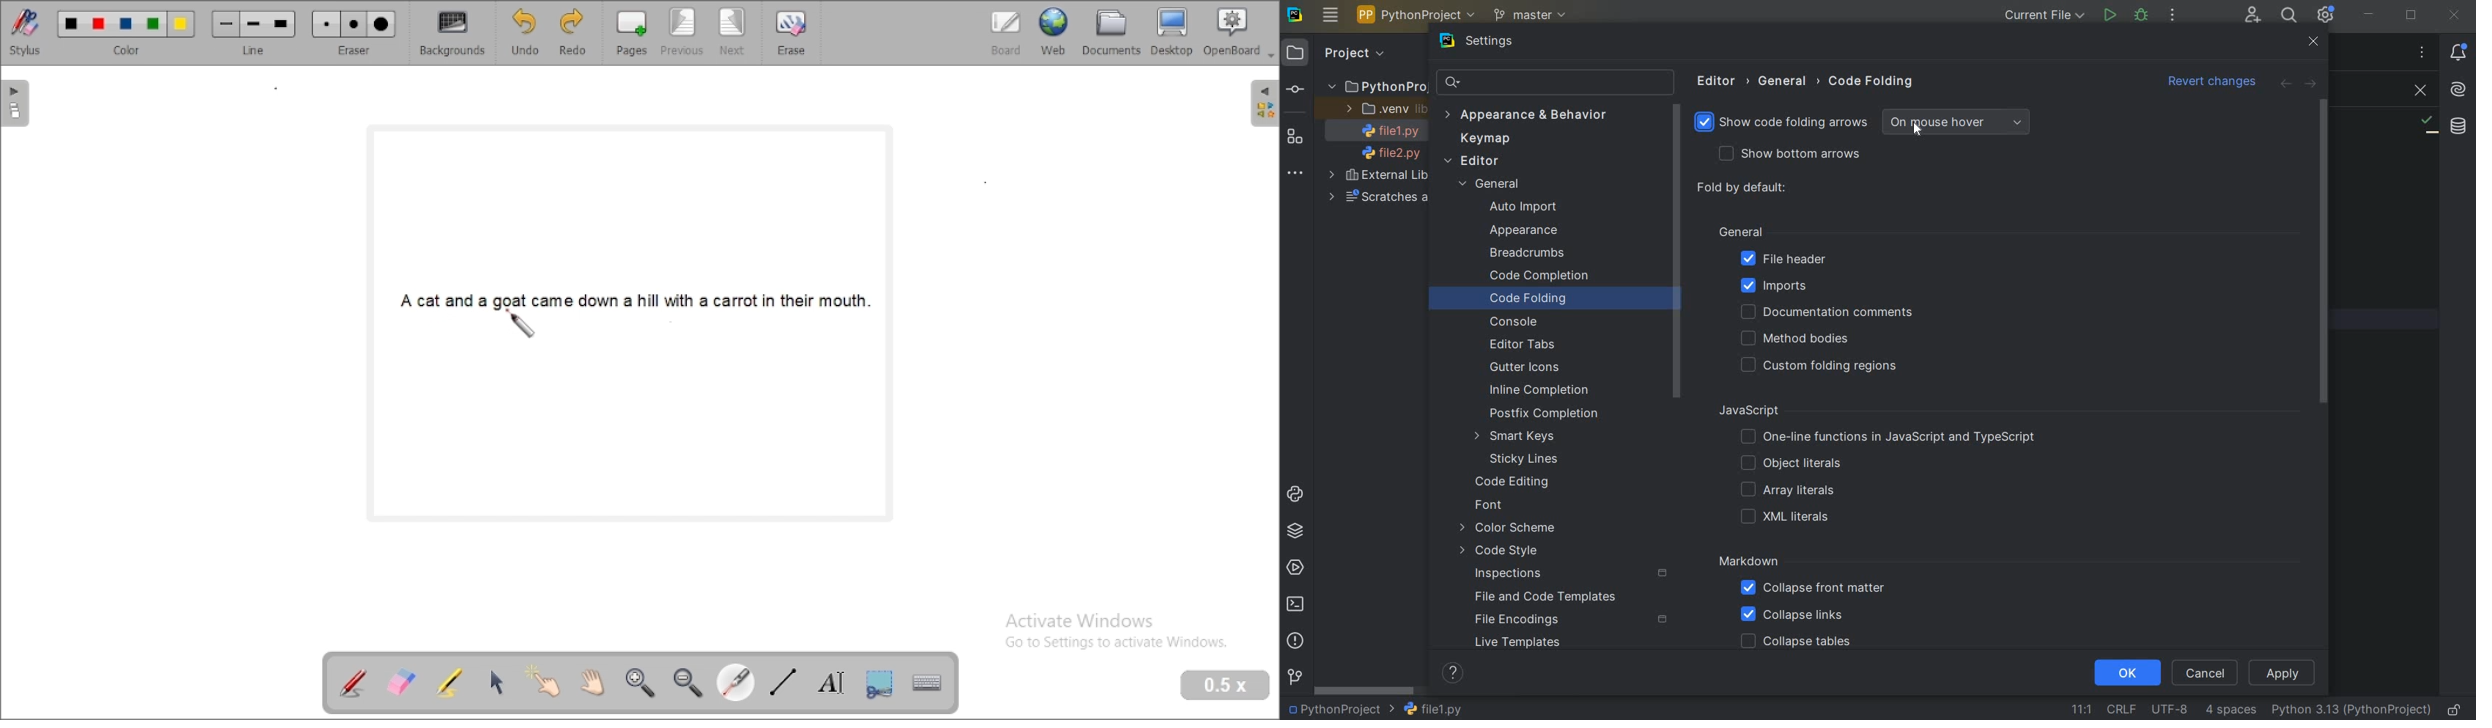 This screenshot has width=2492, height=728. I want to click on erase, so click(791, 32).